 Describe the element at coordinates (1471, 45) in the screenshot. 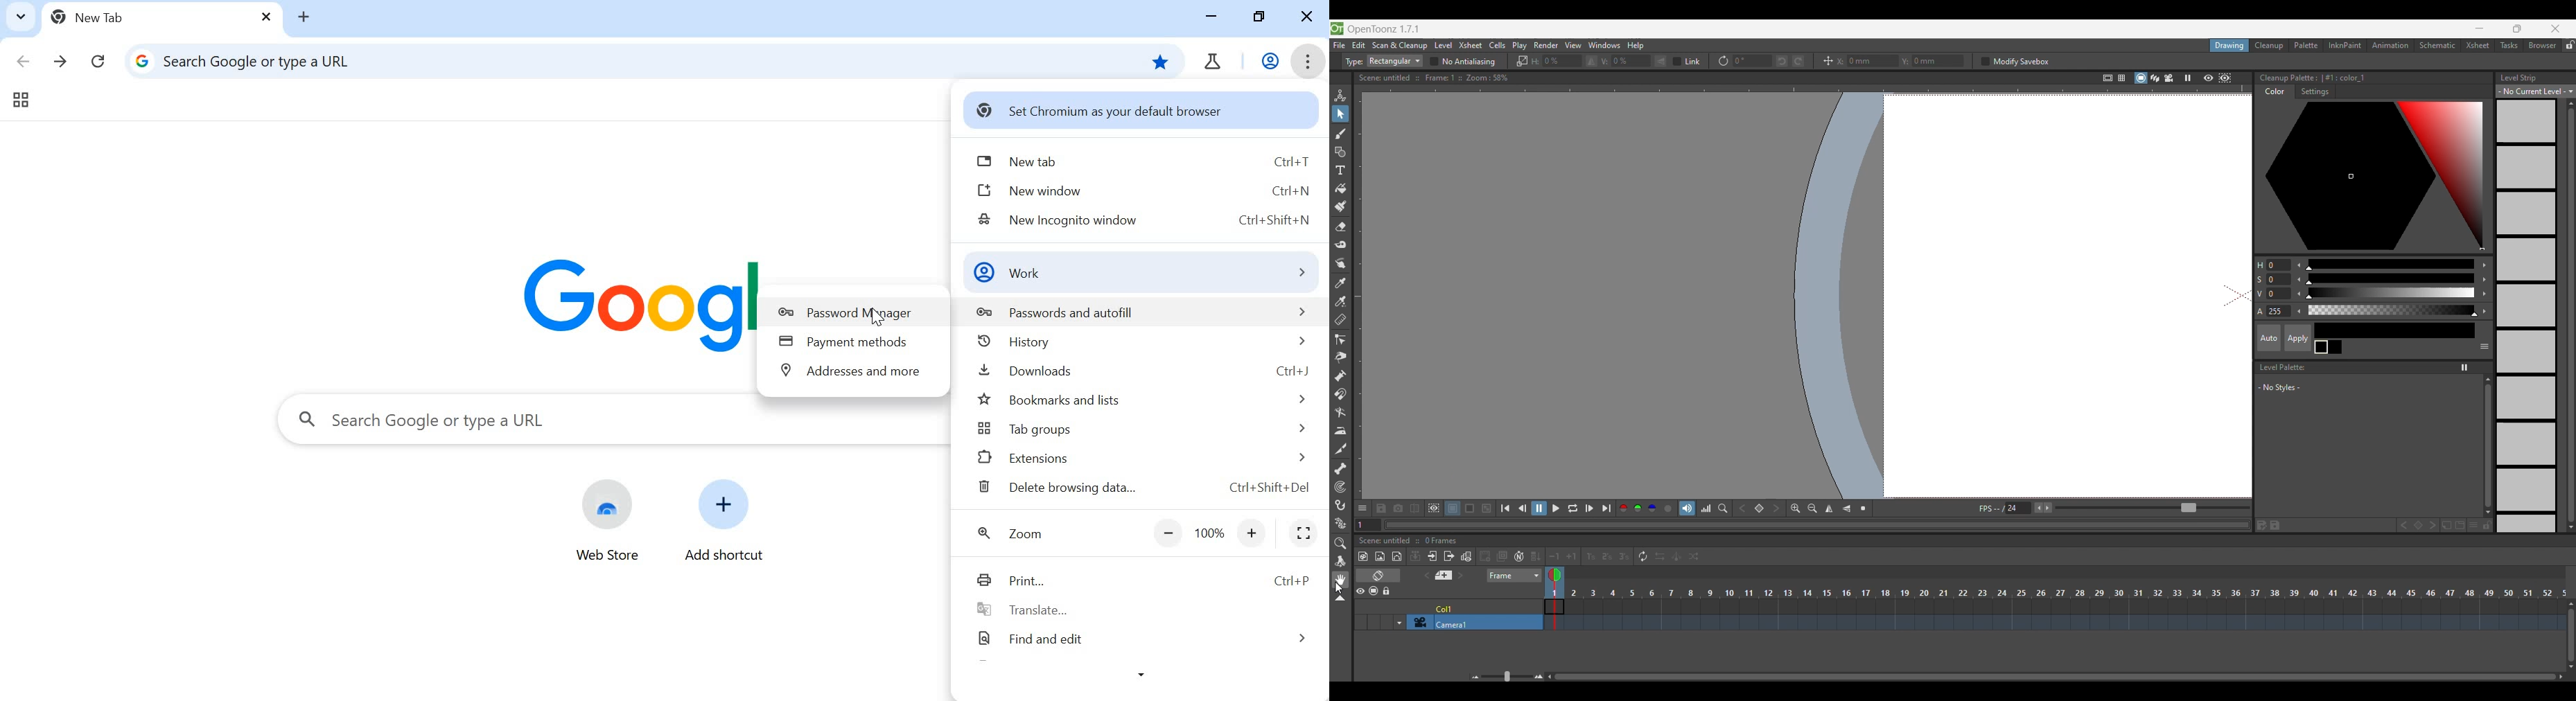

I see `Xsheet` at that location.